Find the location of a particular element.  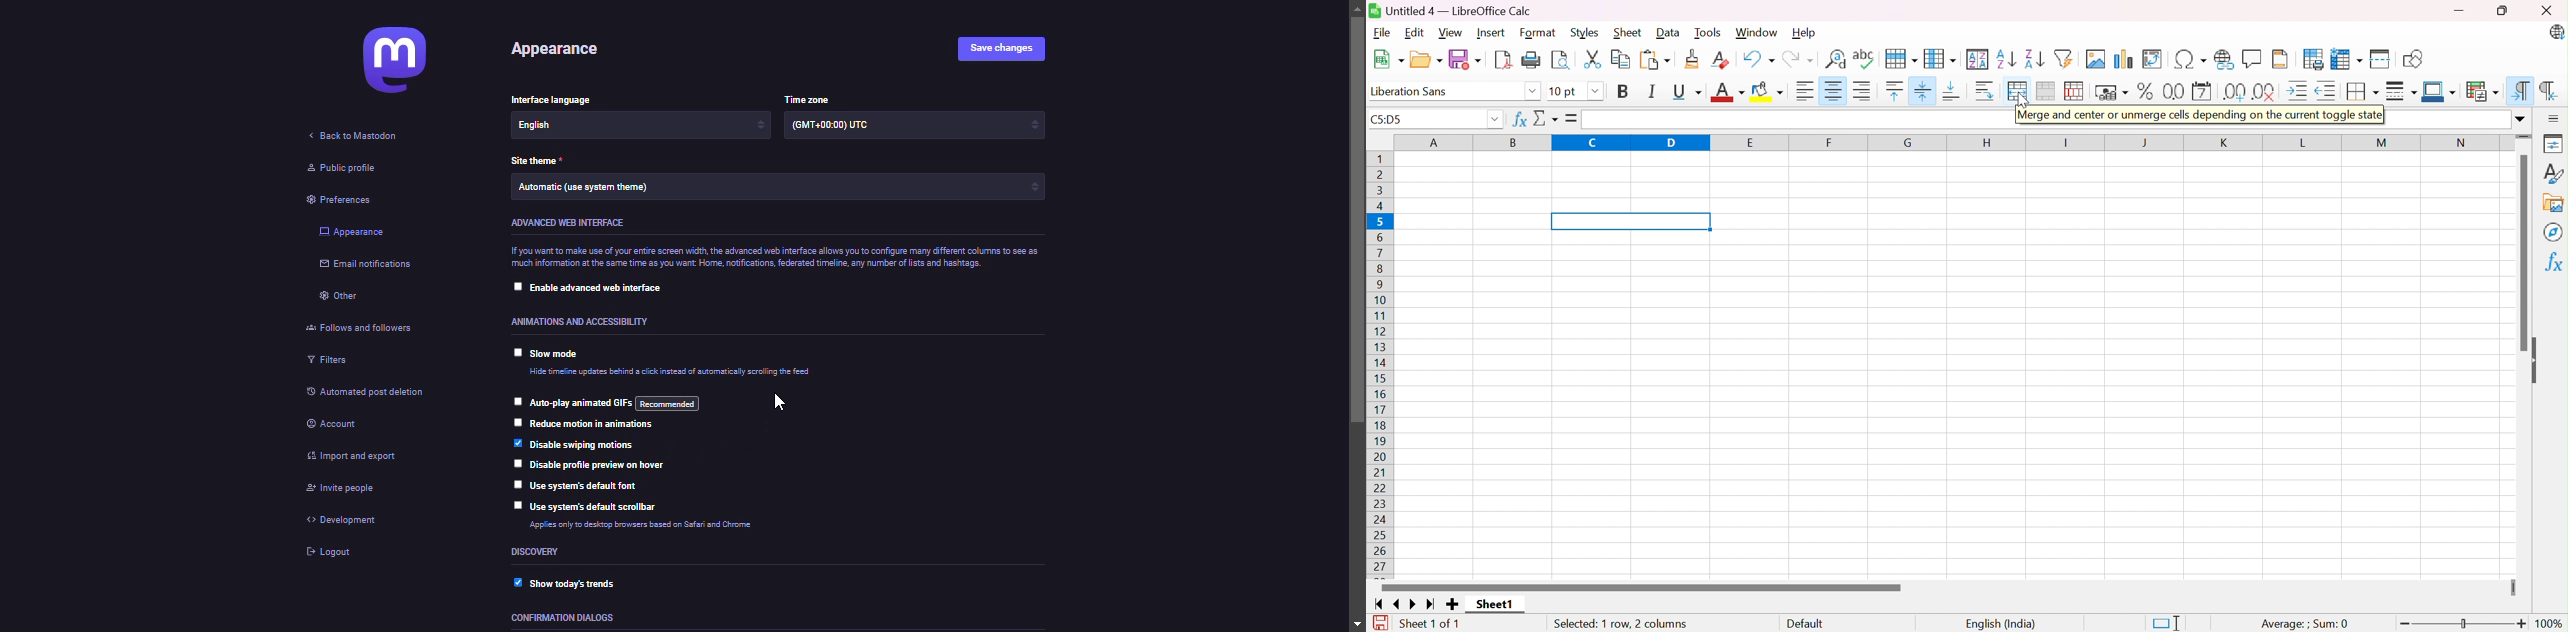

Edit is located at coordinates (1414, 33).